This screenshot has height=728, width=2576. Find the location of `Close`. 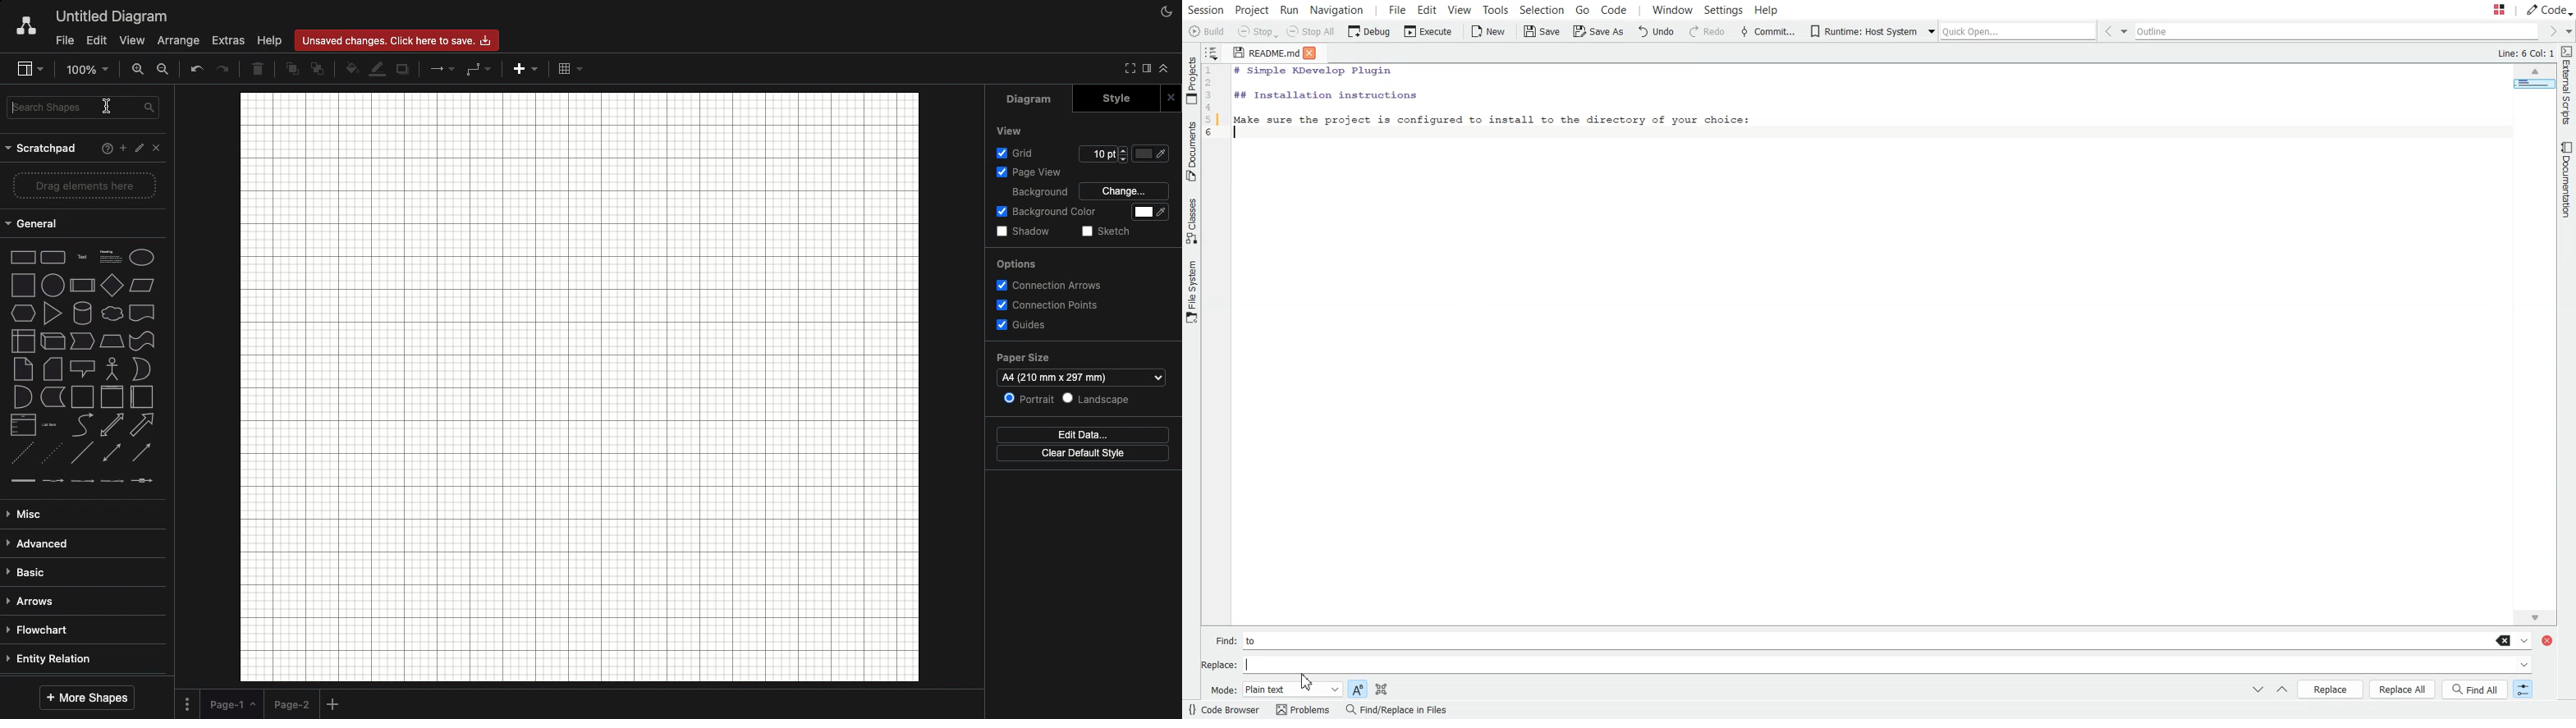

Close is located at coordinates (158, 148).